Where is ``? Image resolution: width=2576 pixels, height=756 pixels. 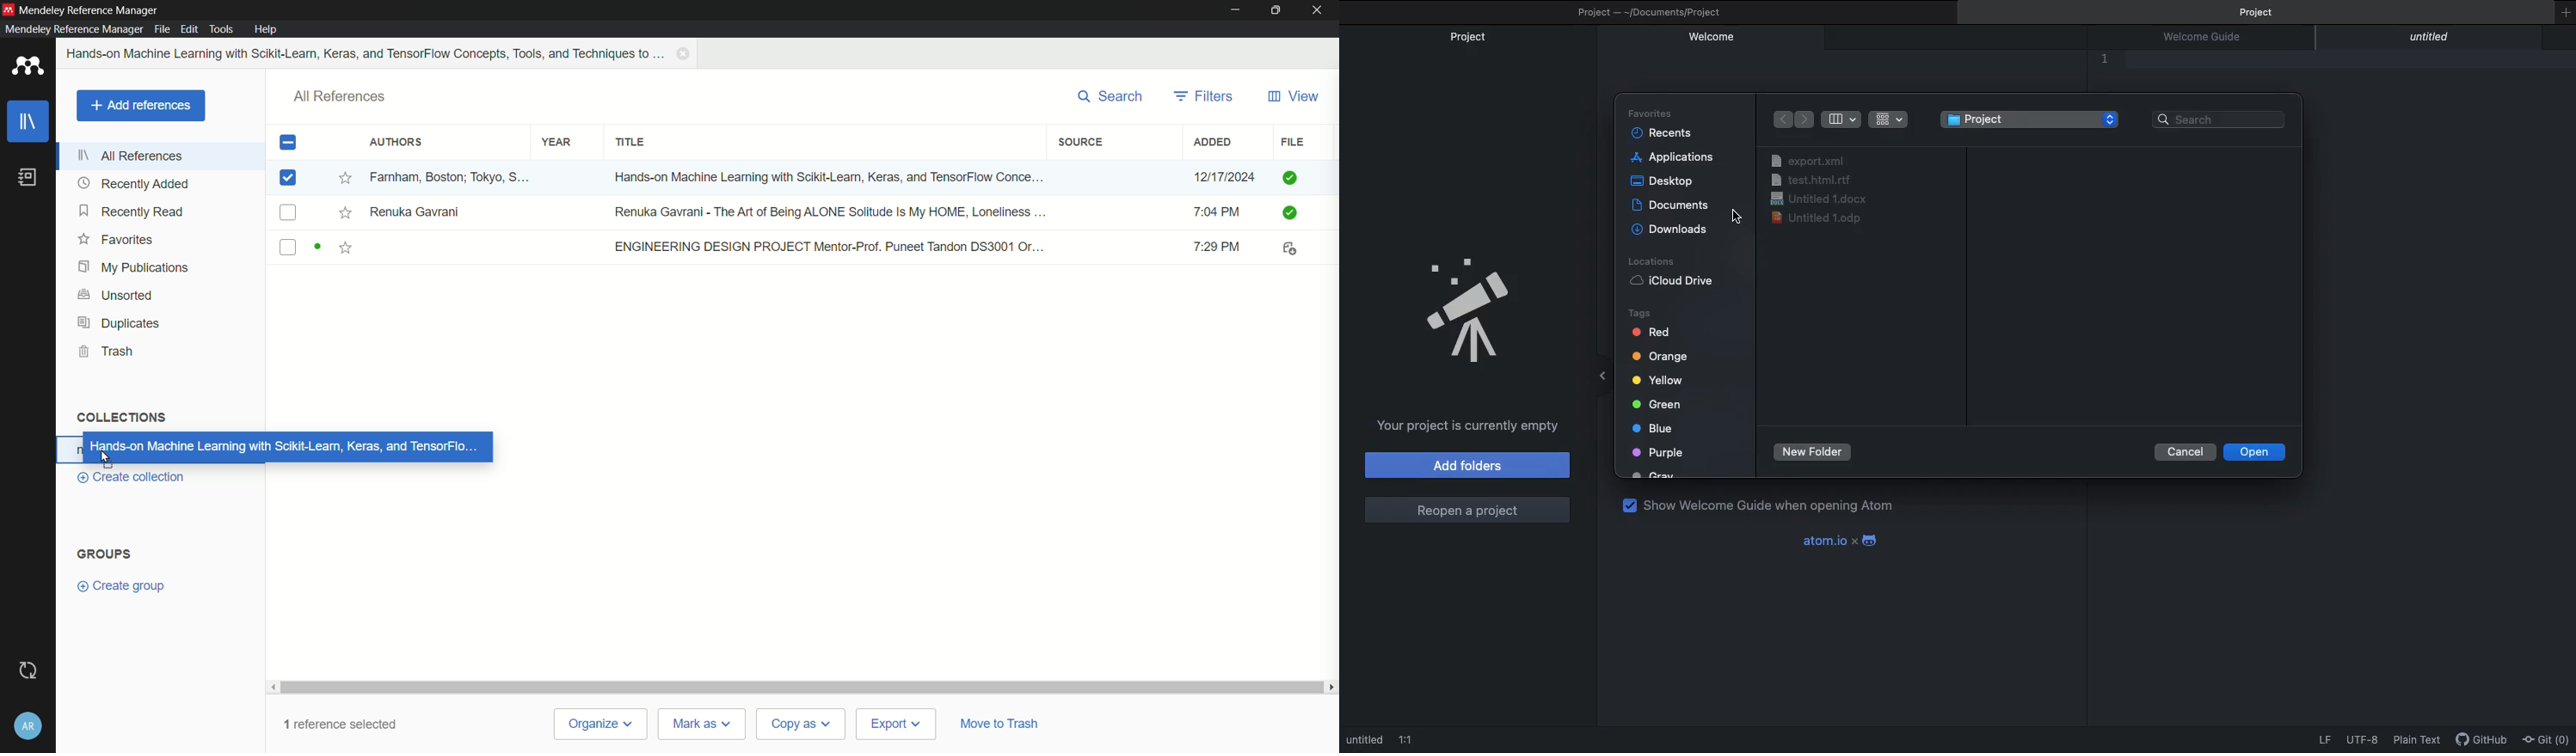
 is located at coordinates (1825, 180).